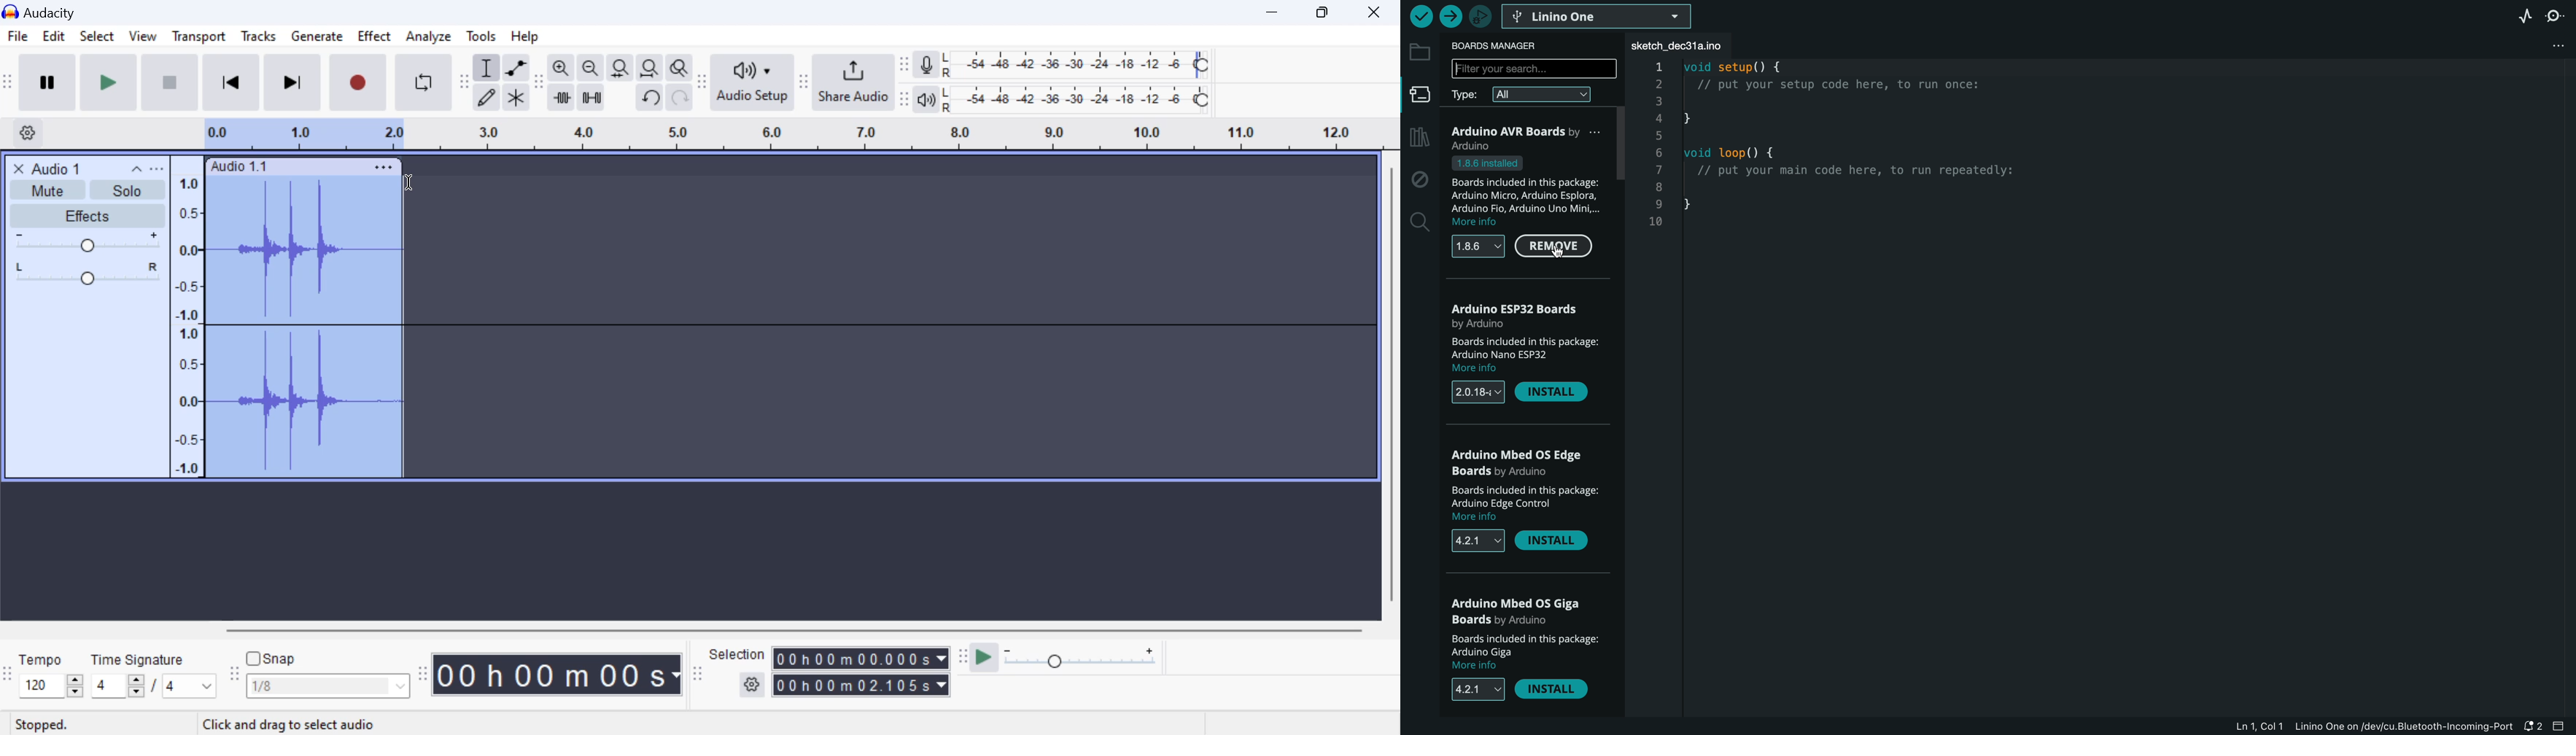 Image resolution: width=2576 pixels, height=756 pixels. Describe the element at coordinates (86, 216) in the screenshot. I see `Effects` at that location.